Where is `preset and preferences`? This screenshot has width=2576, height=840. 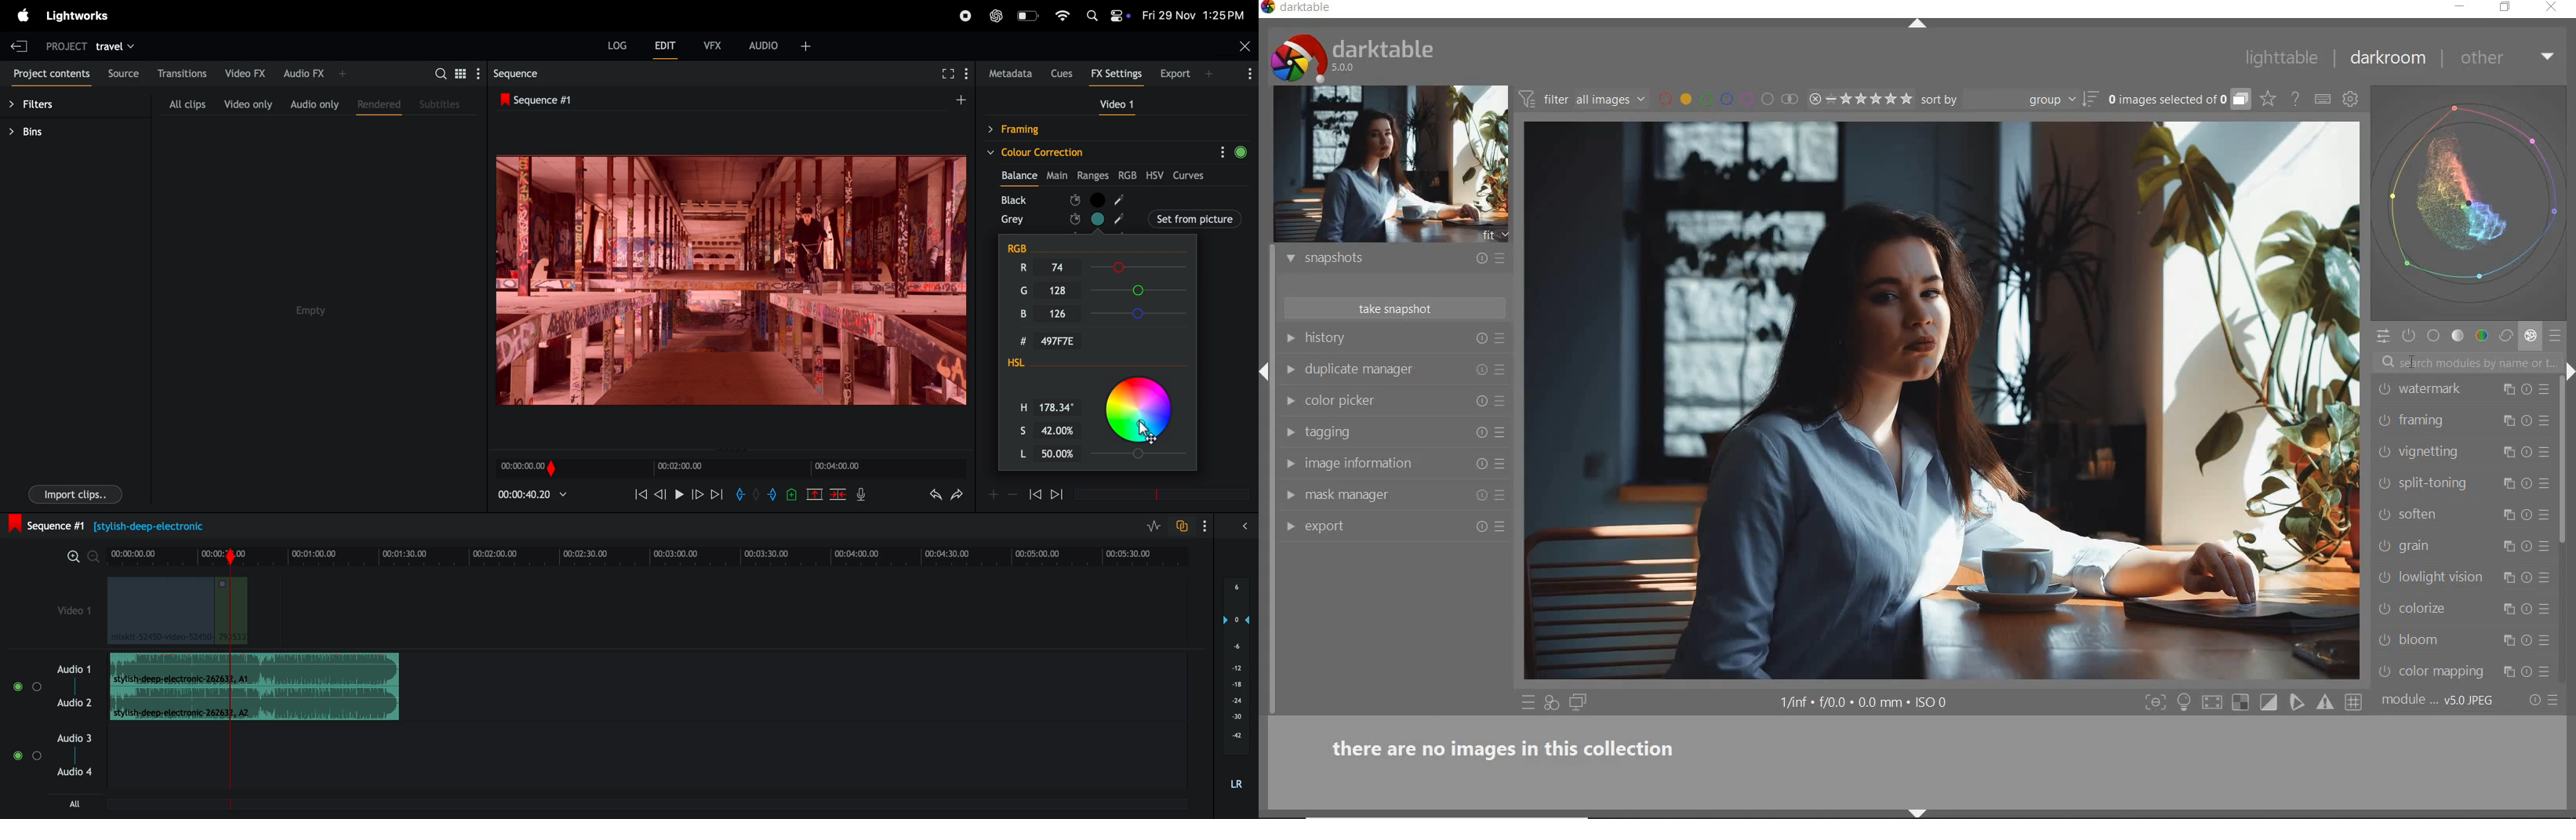
preset and preferences is located at coordinates (2548, 642).